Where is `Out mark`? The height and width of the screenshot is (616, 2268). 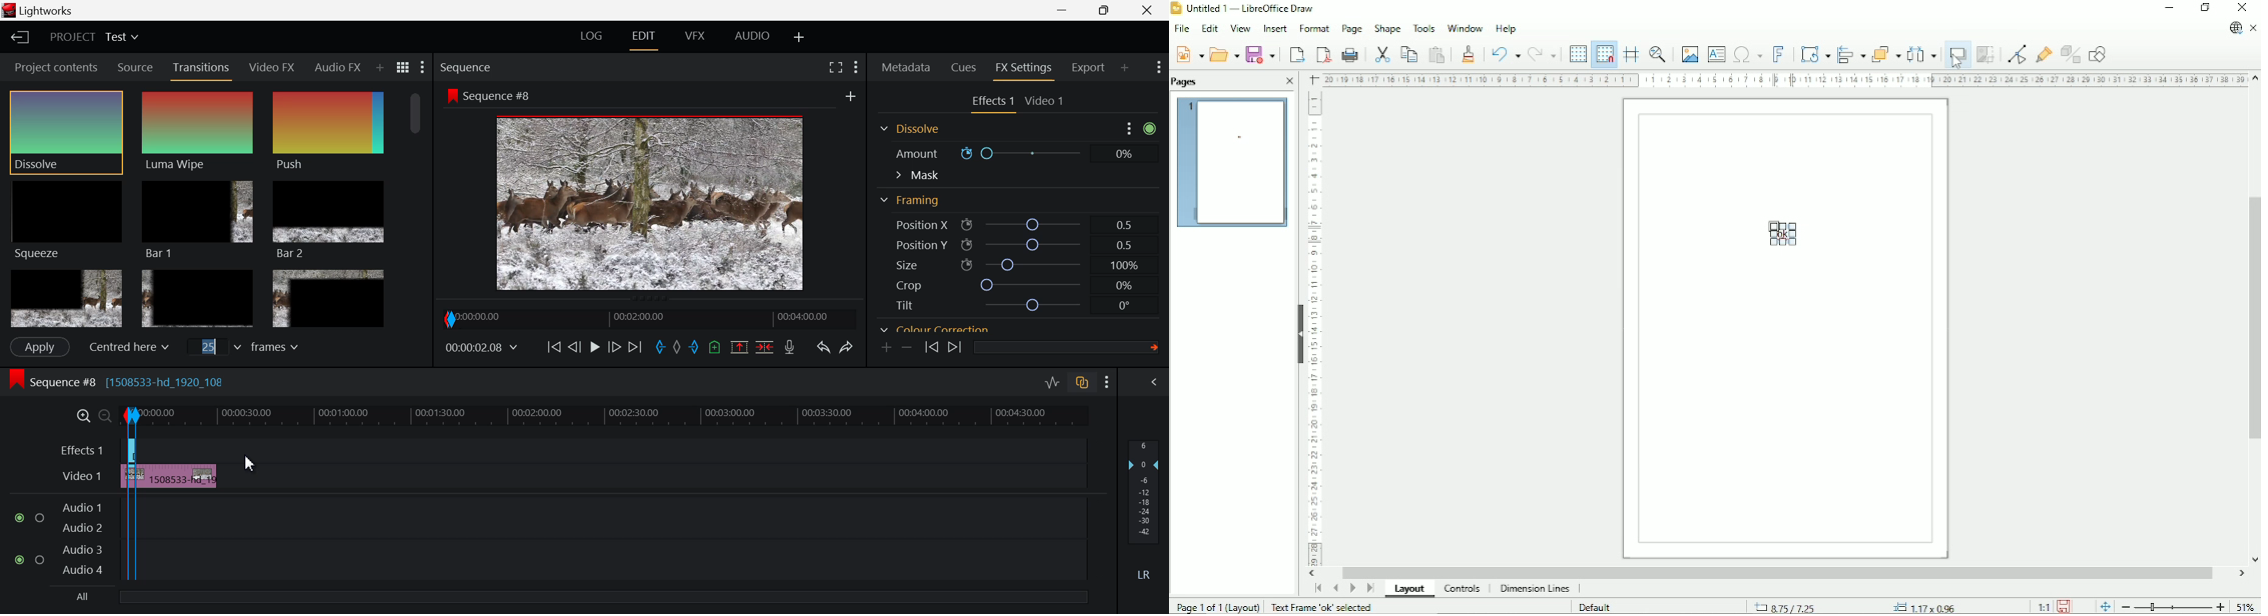
Out mark is located at coordinates (694, 348).